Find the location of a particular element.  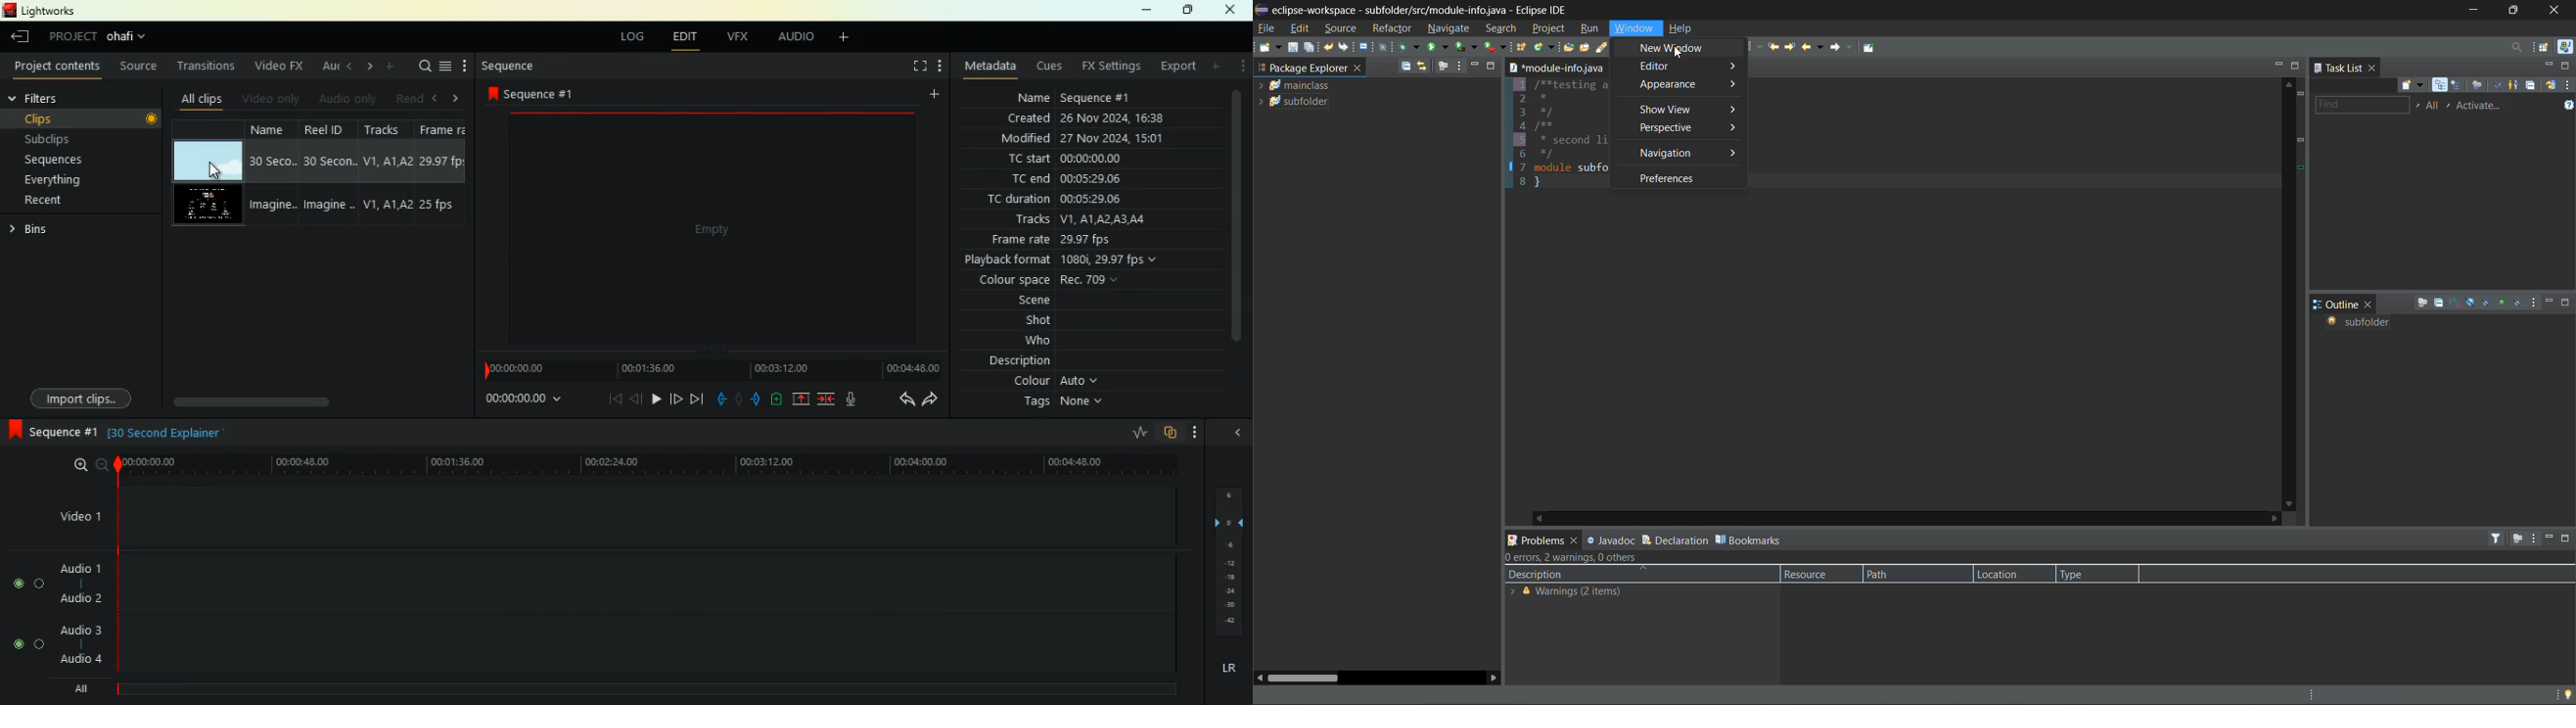

audio1 is located at coordinates (81, 569).